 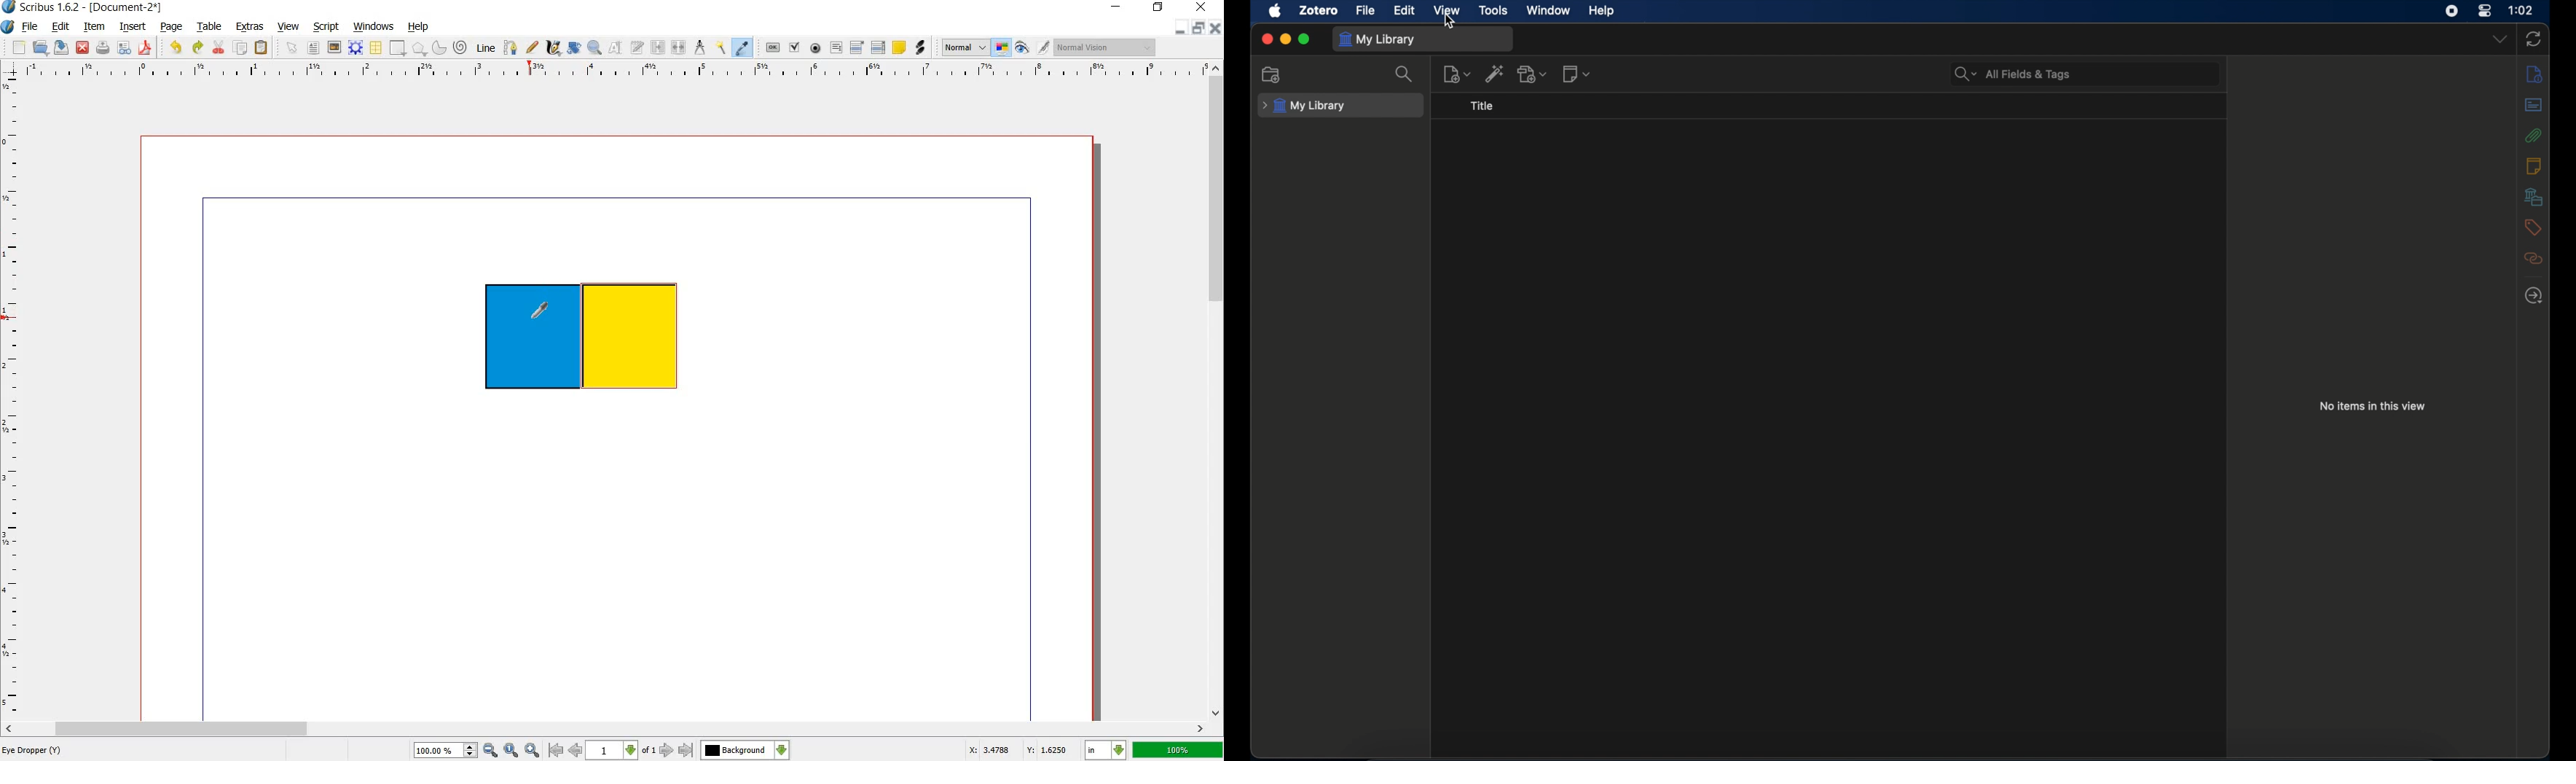 I want to click on system logo, so click(x=9, y=27).